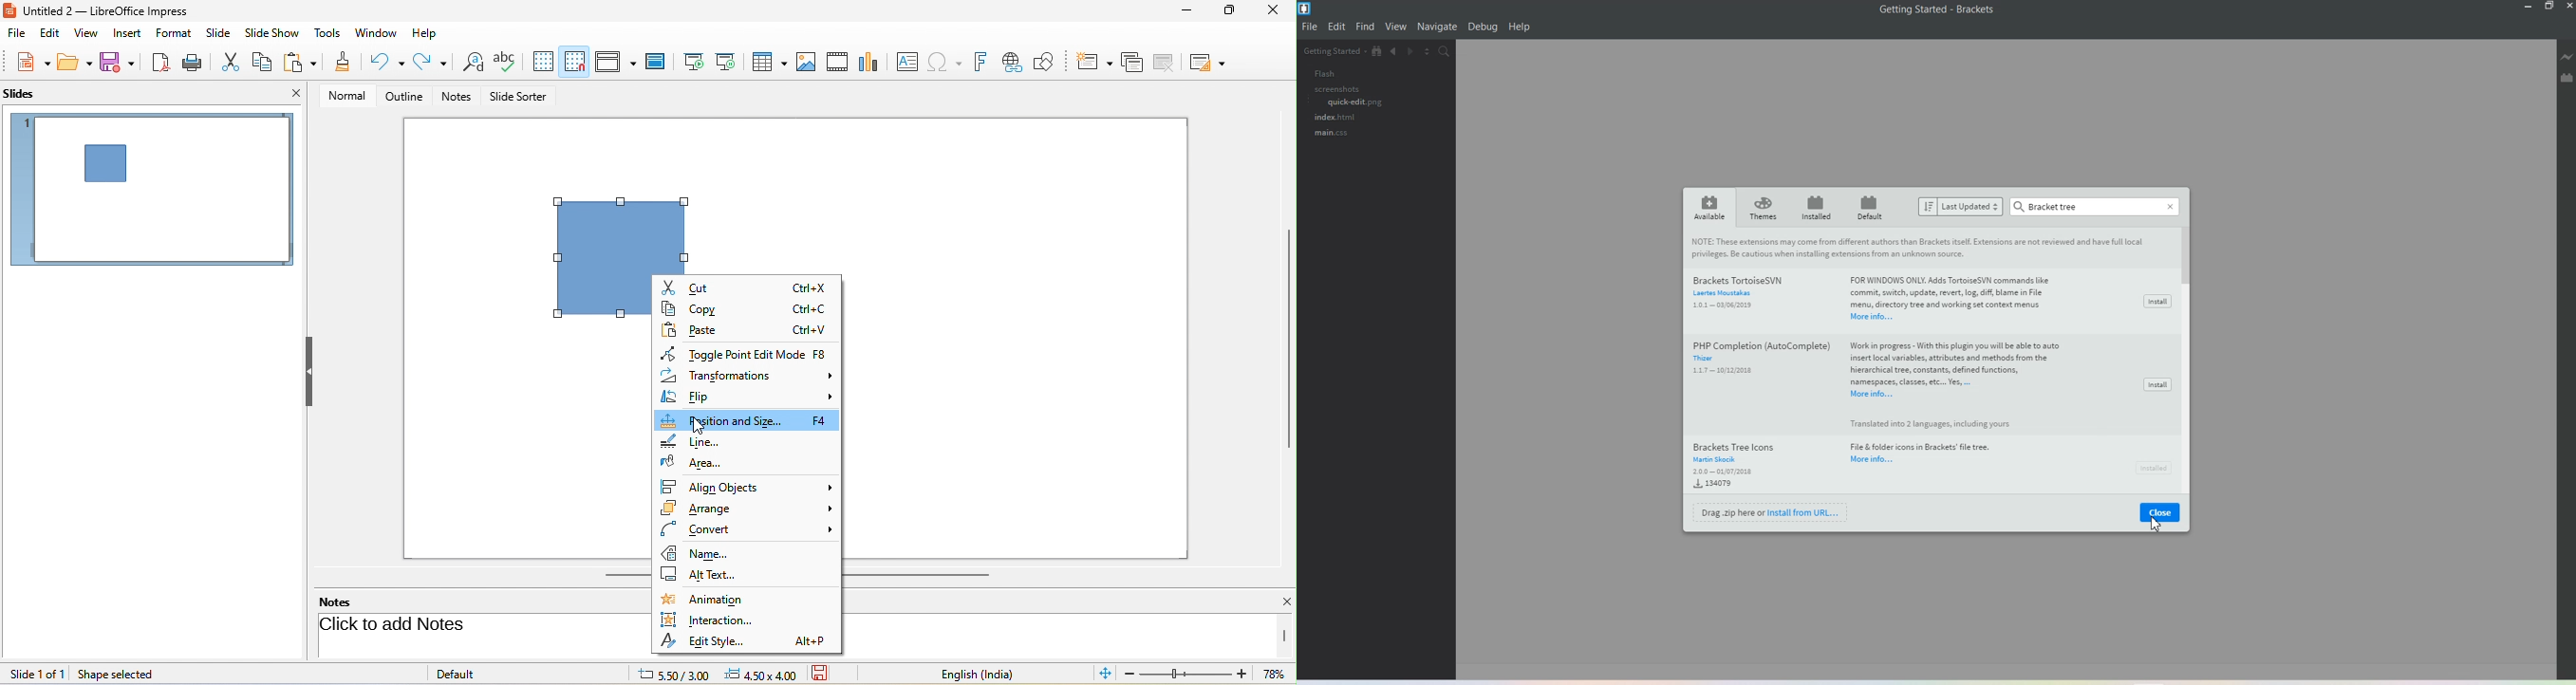 This screenshot has width=2576, height=700. What do you see at coordinates (1333, 52) in the screenshot?
I see `Getting Started` at bounding box center [1333, 52].